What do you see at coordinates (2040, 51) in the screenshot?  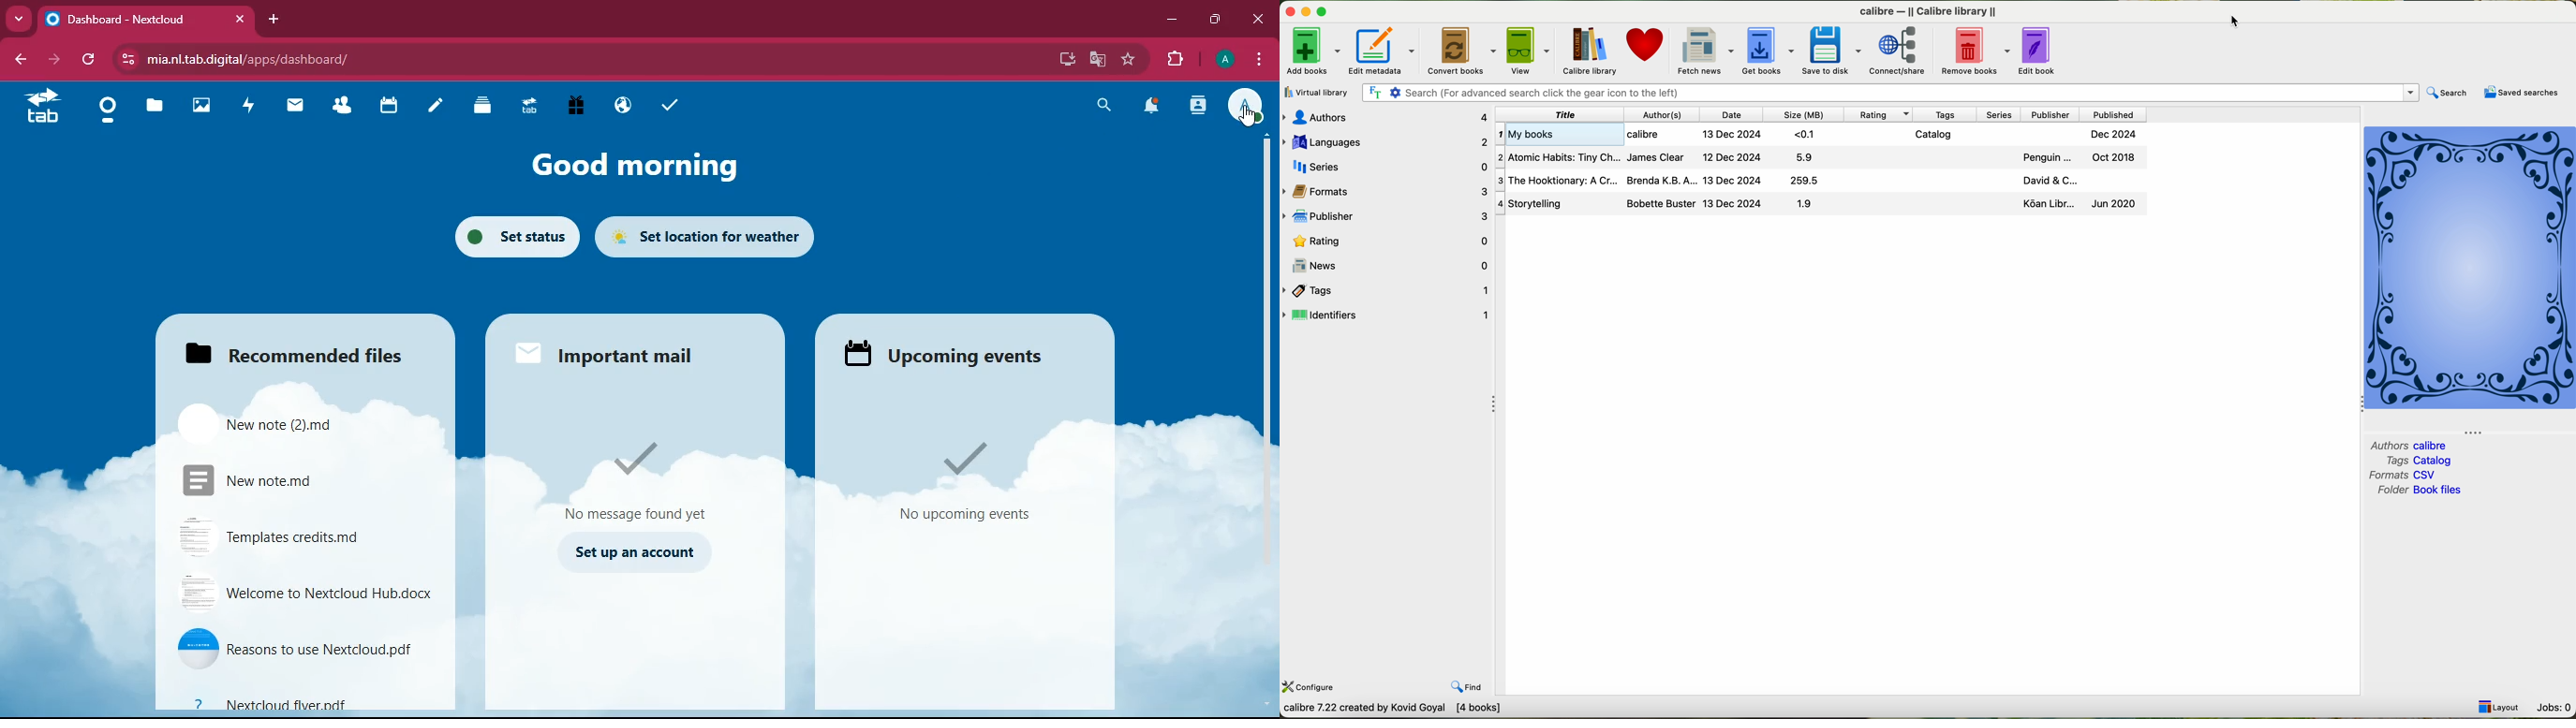 I see `edit book` at bounding box center [2040, 51].